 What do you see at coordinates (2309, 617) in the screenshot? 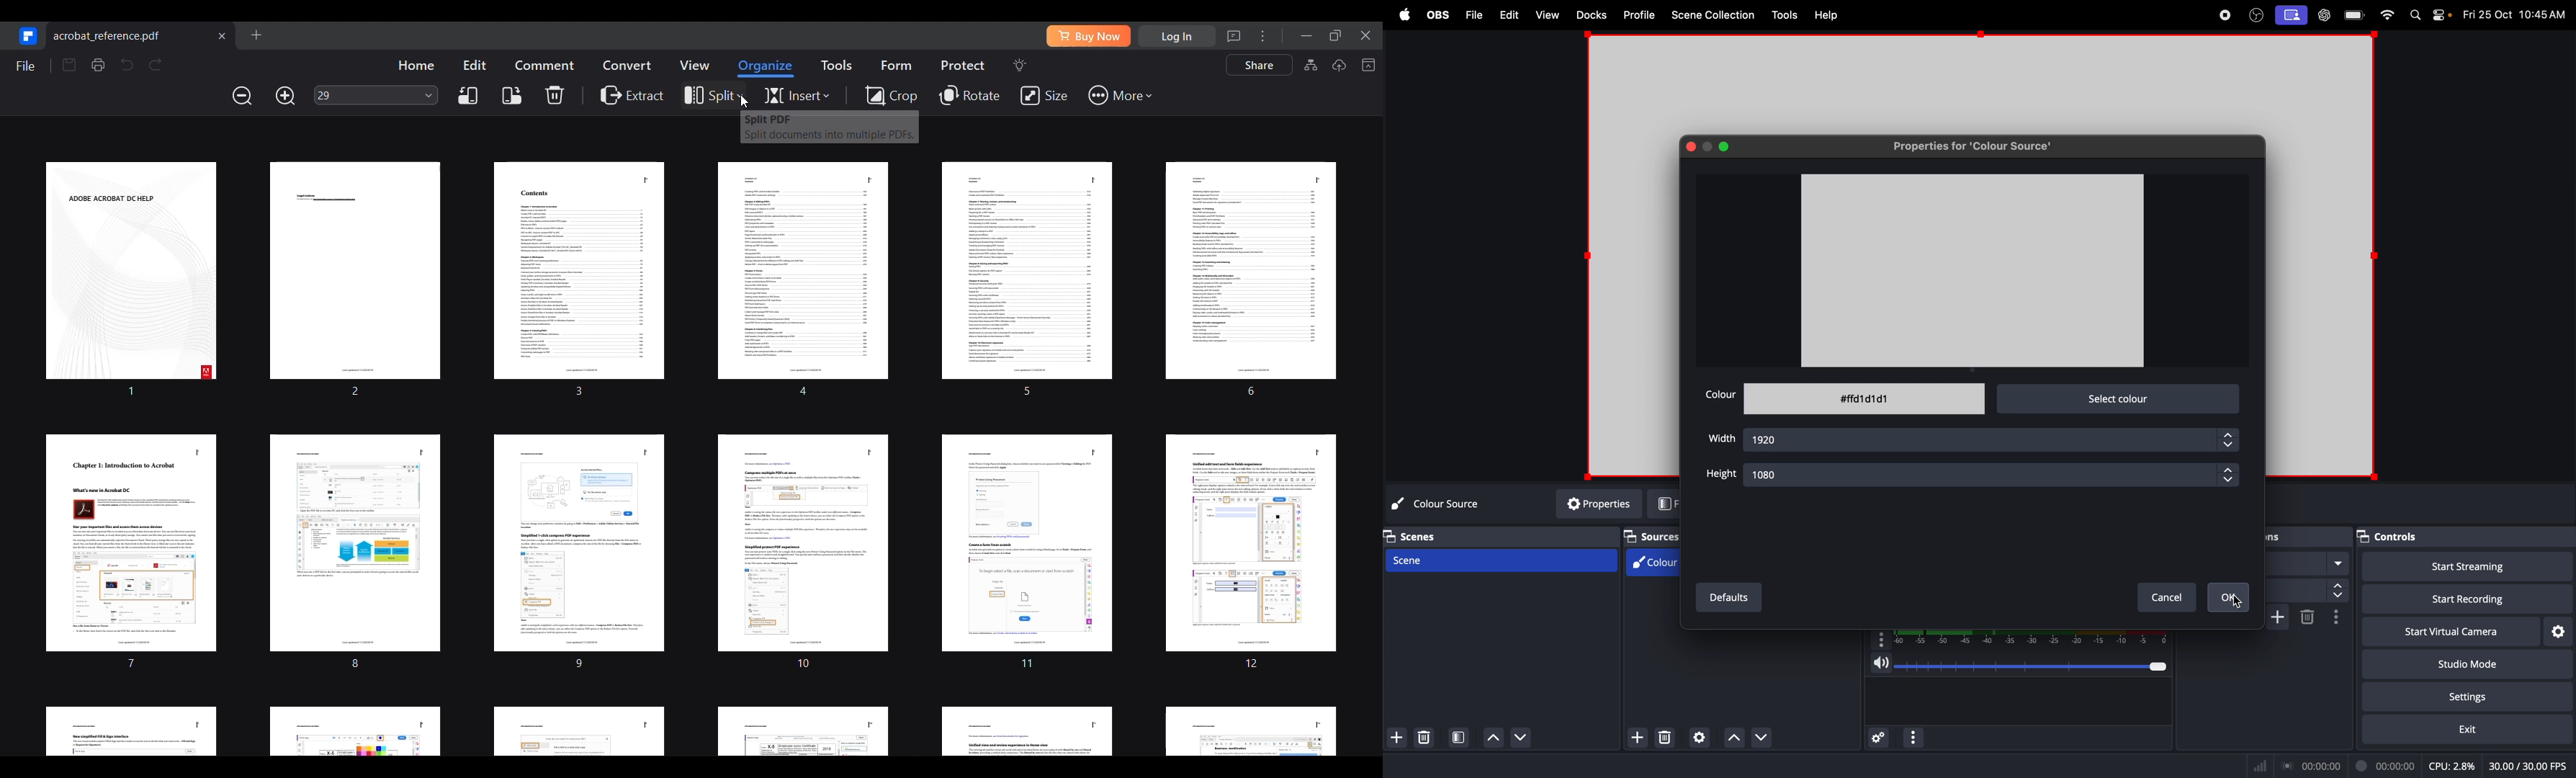
I see `remove configurable` at bounding box center [2309, 617].